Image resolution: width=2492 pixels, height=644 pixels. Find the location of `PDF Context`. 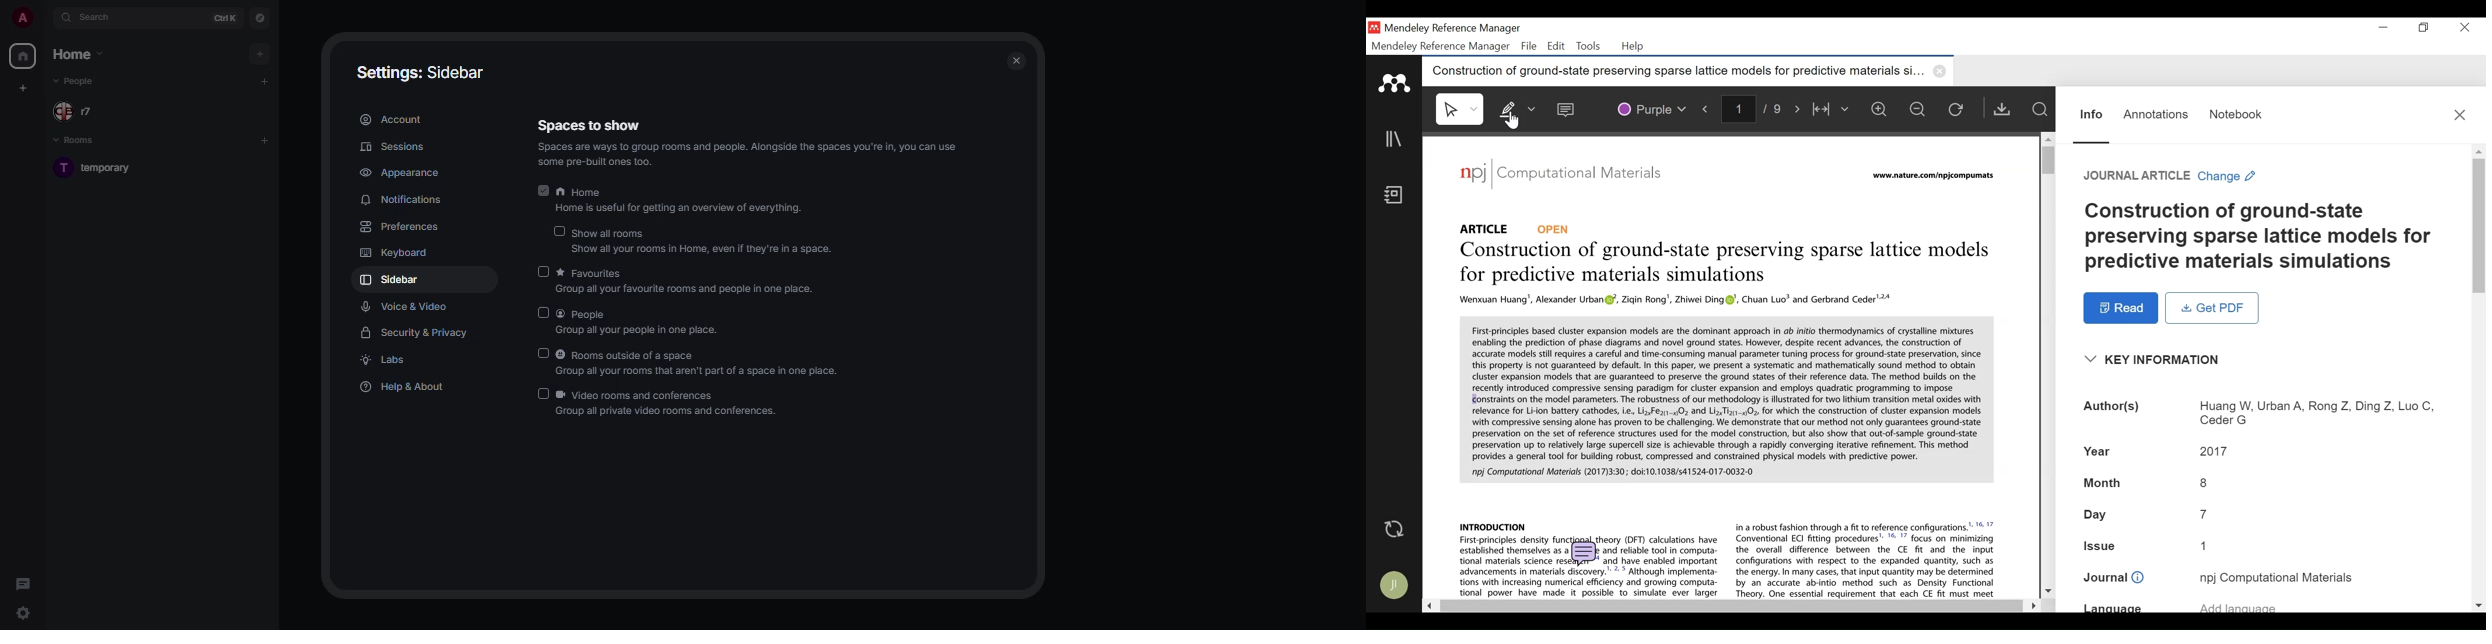

PDF Context is located at coordinates (1678, 300).